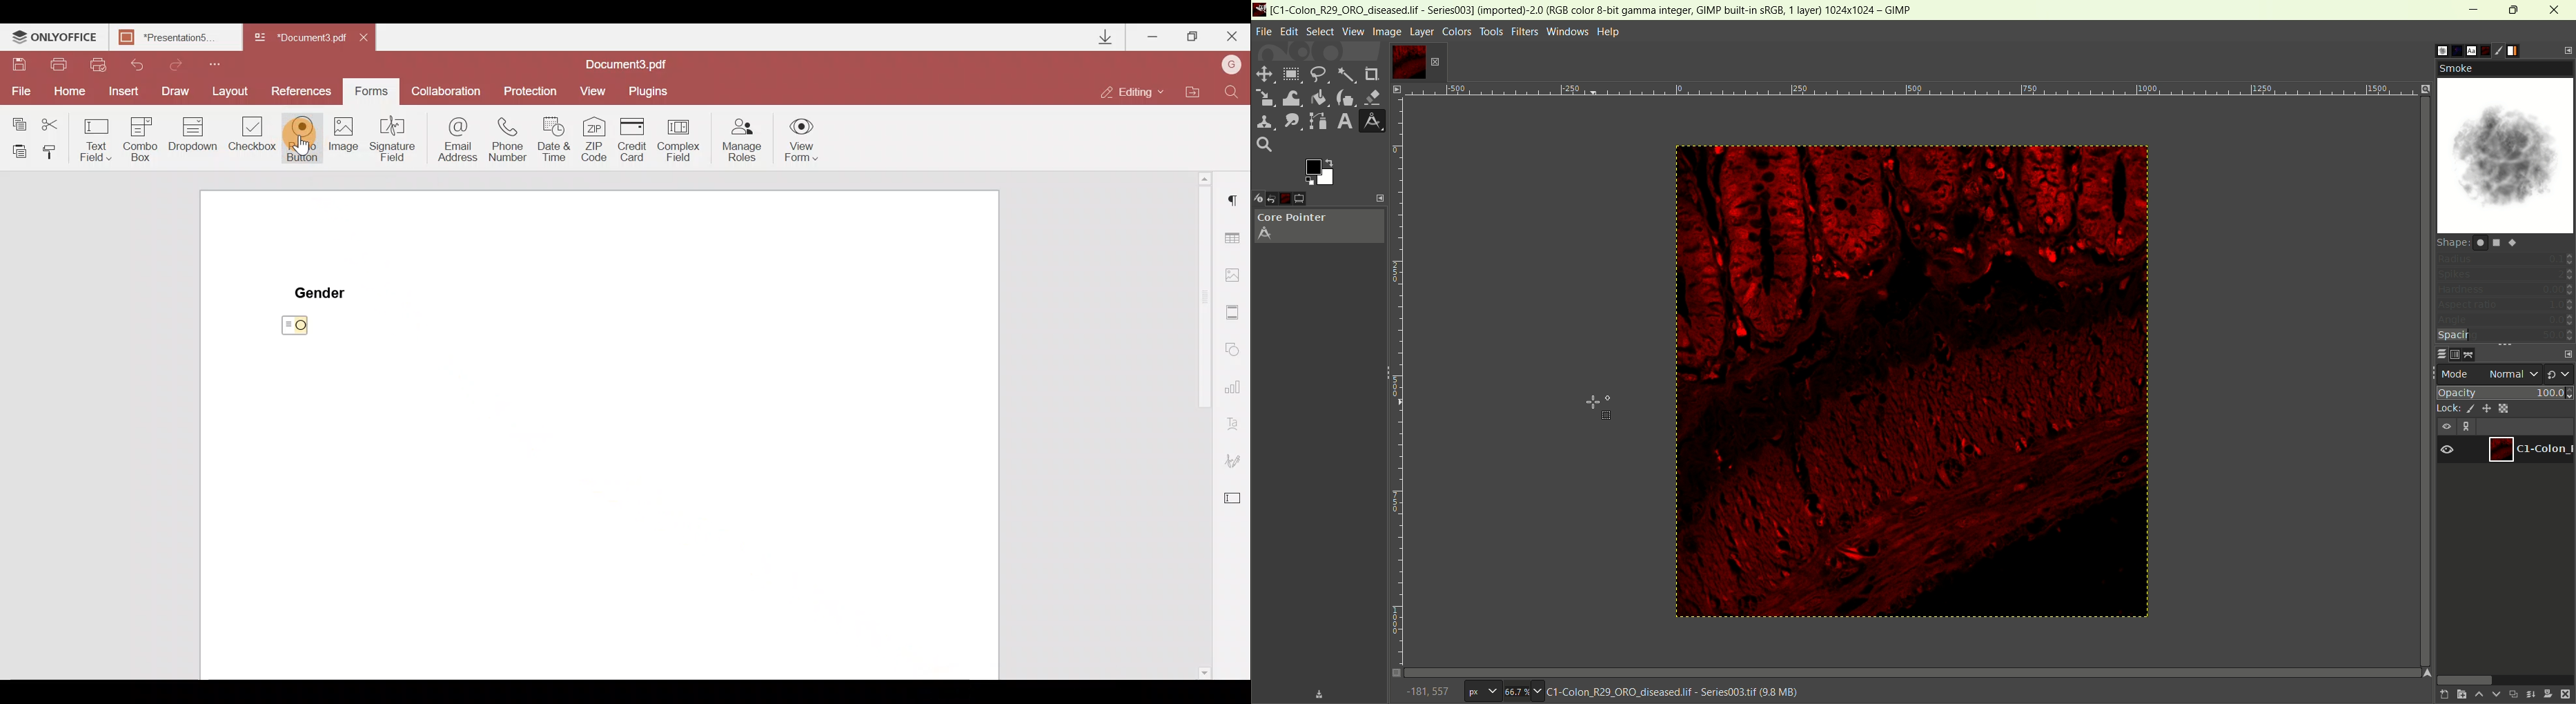 The image size is (2576, 728). I want to click on Maximize, so click(1194, 35).